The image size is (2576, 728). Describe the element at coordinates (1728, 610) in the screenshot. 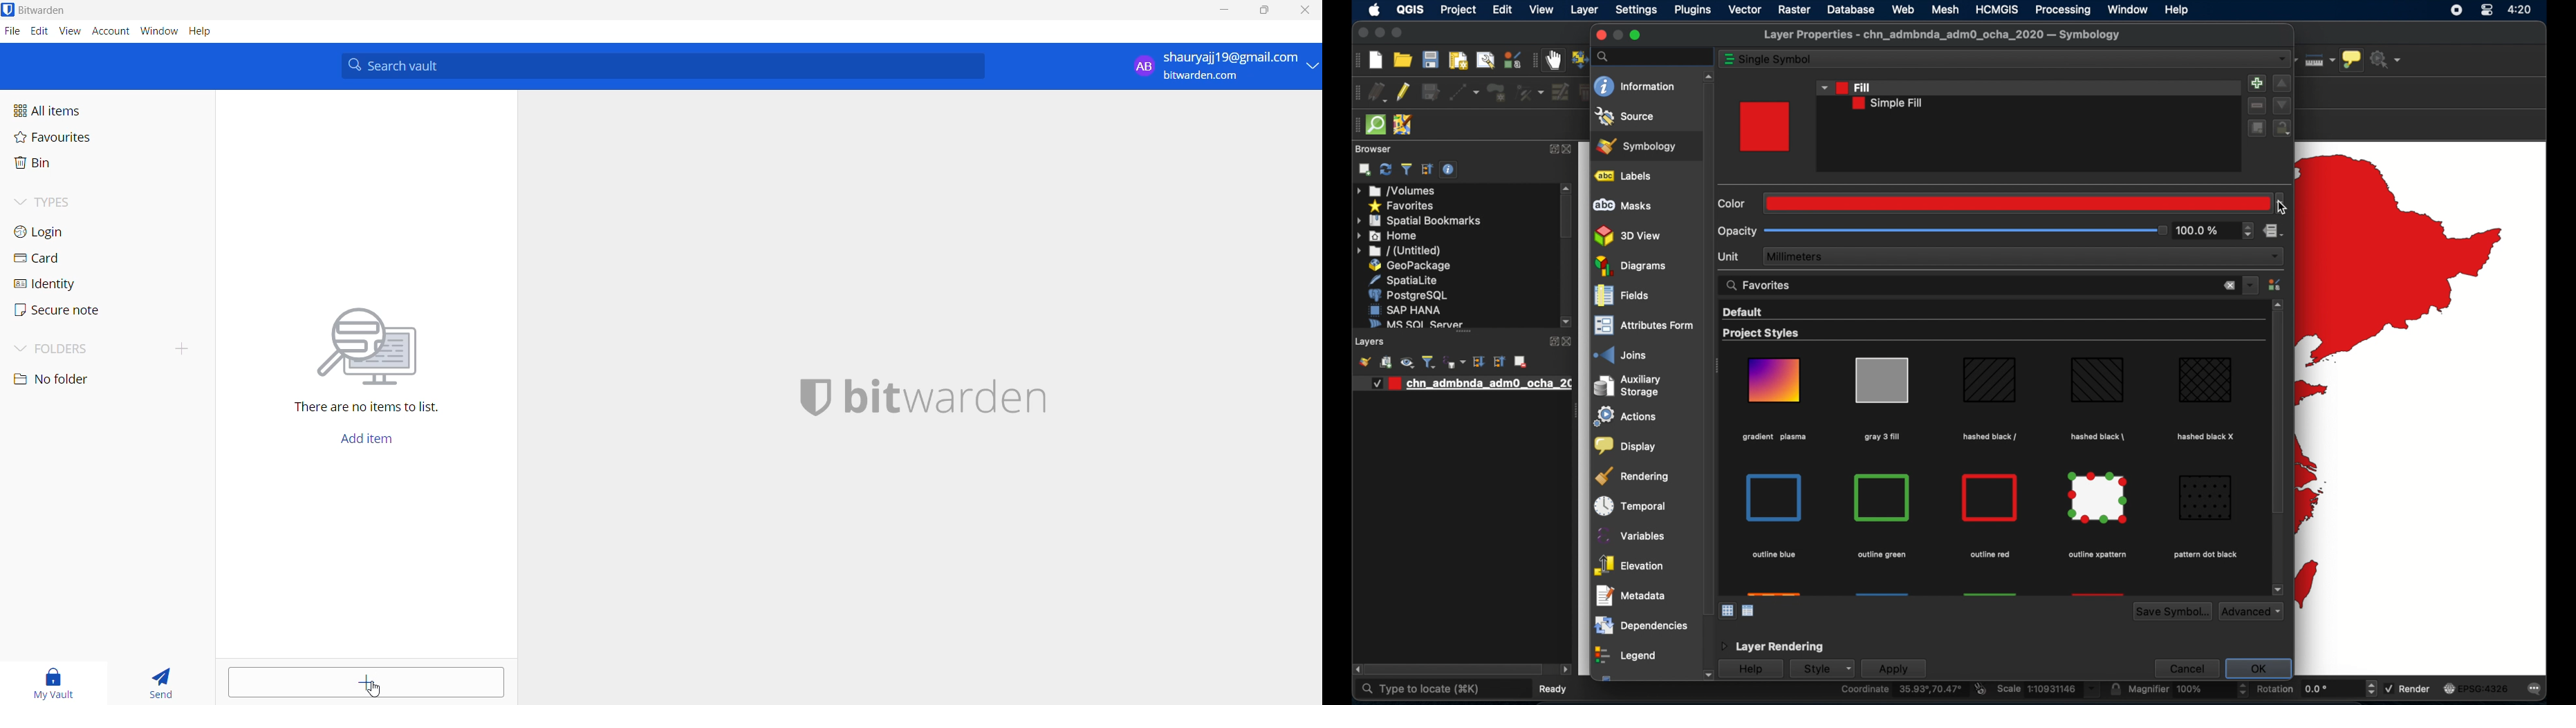

I see `icon view` at that location.